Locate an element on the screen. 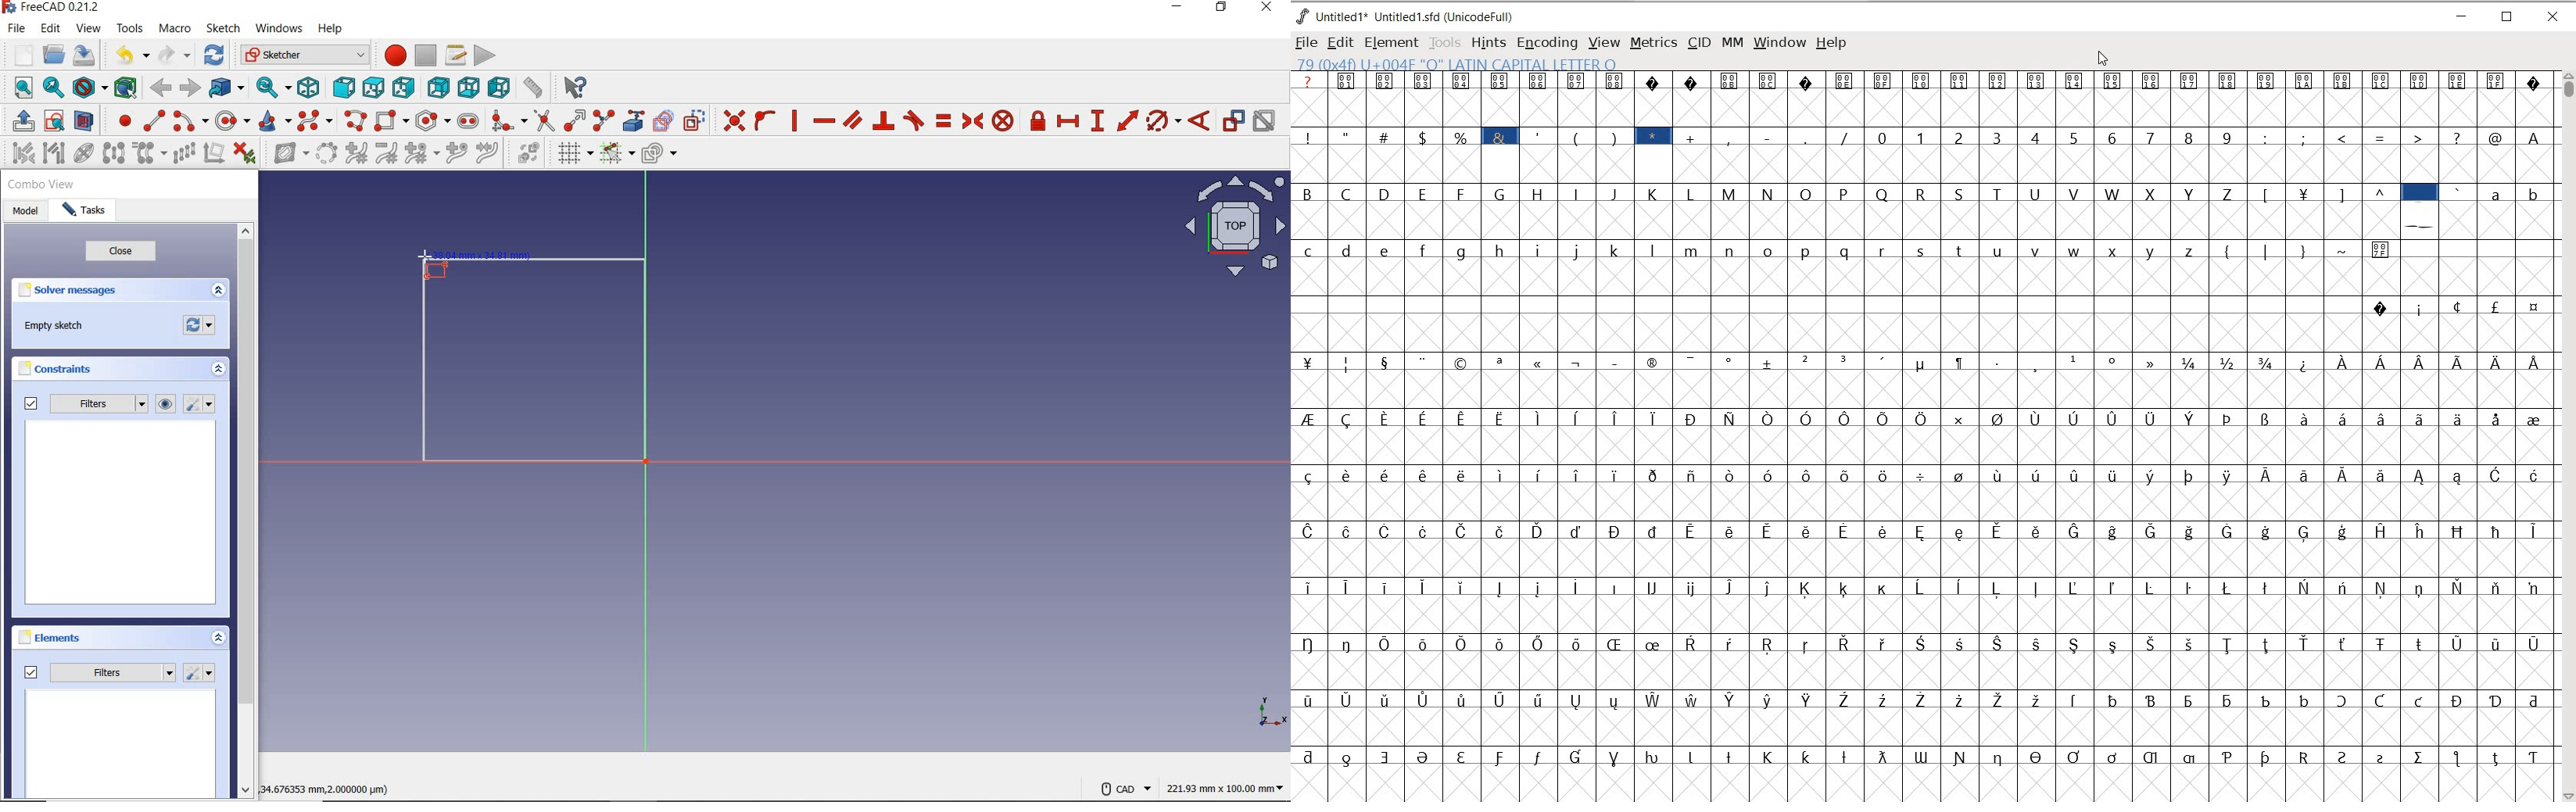 The image size is (2576, 812). extend edge is located at coordinates (575, 121).